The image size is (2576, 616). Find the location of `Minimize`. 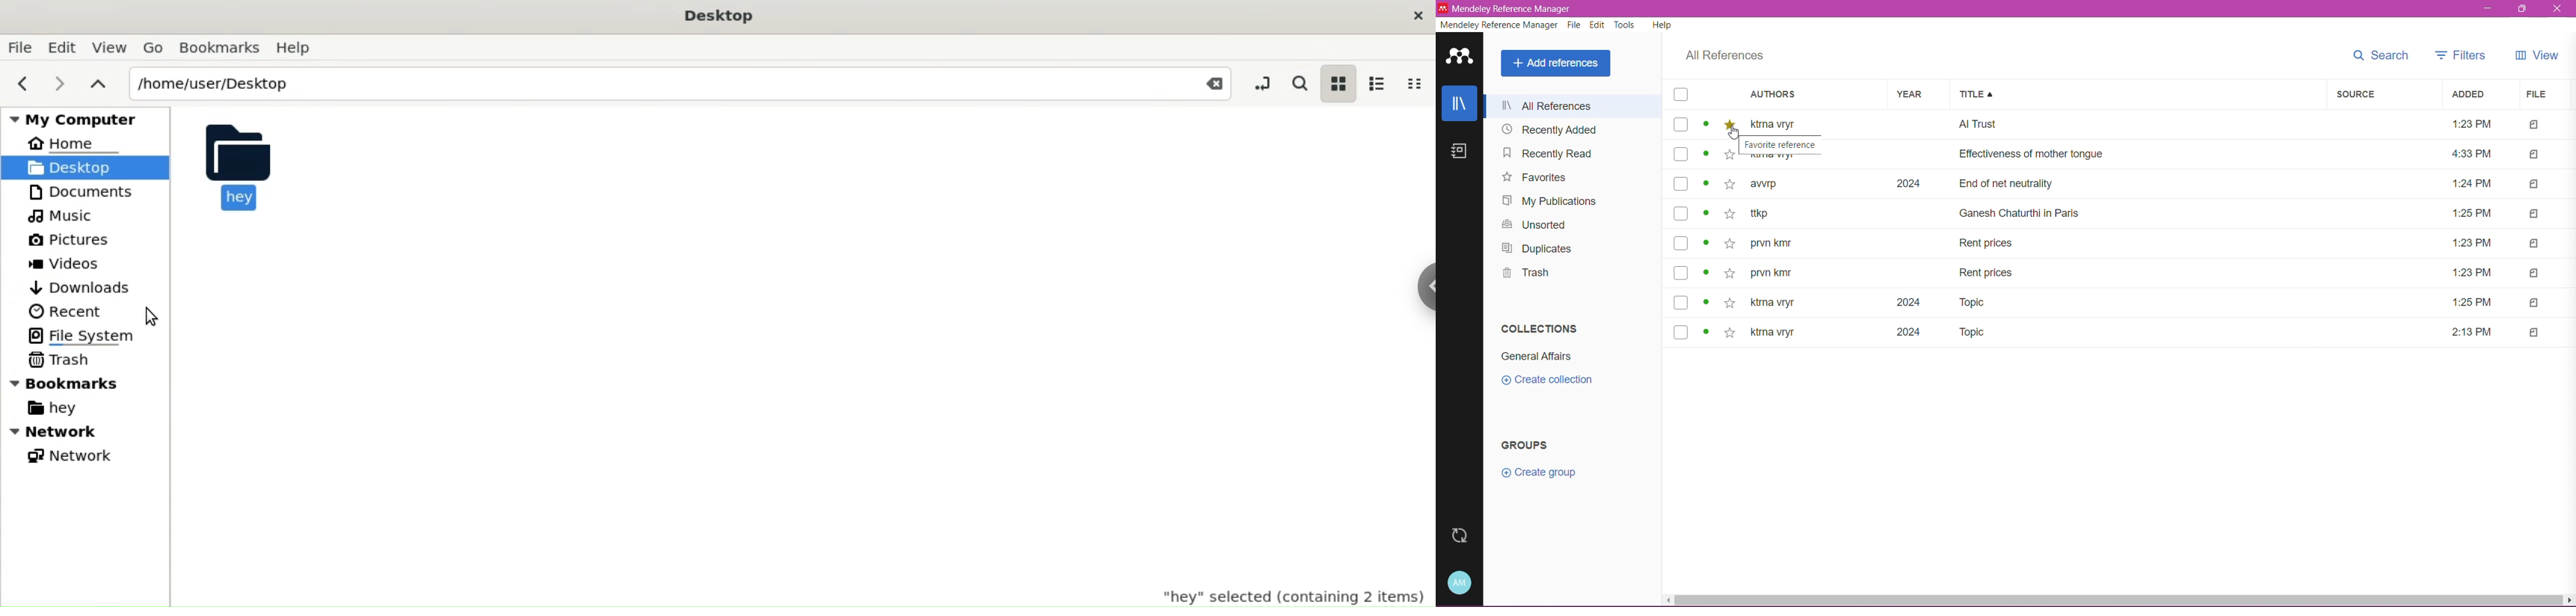

Minimize is located at coordinates (2485, 9).